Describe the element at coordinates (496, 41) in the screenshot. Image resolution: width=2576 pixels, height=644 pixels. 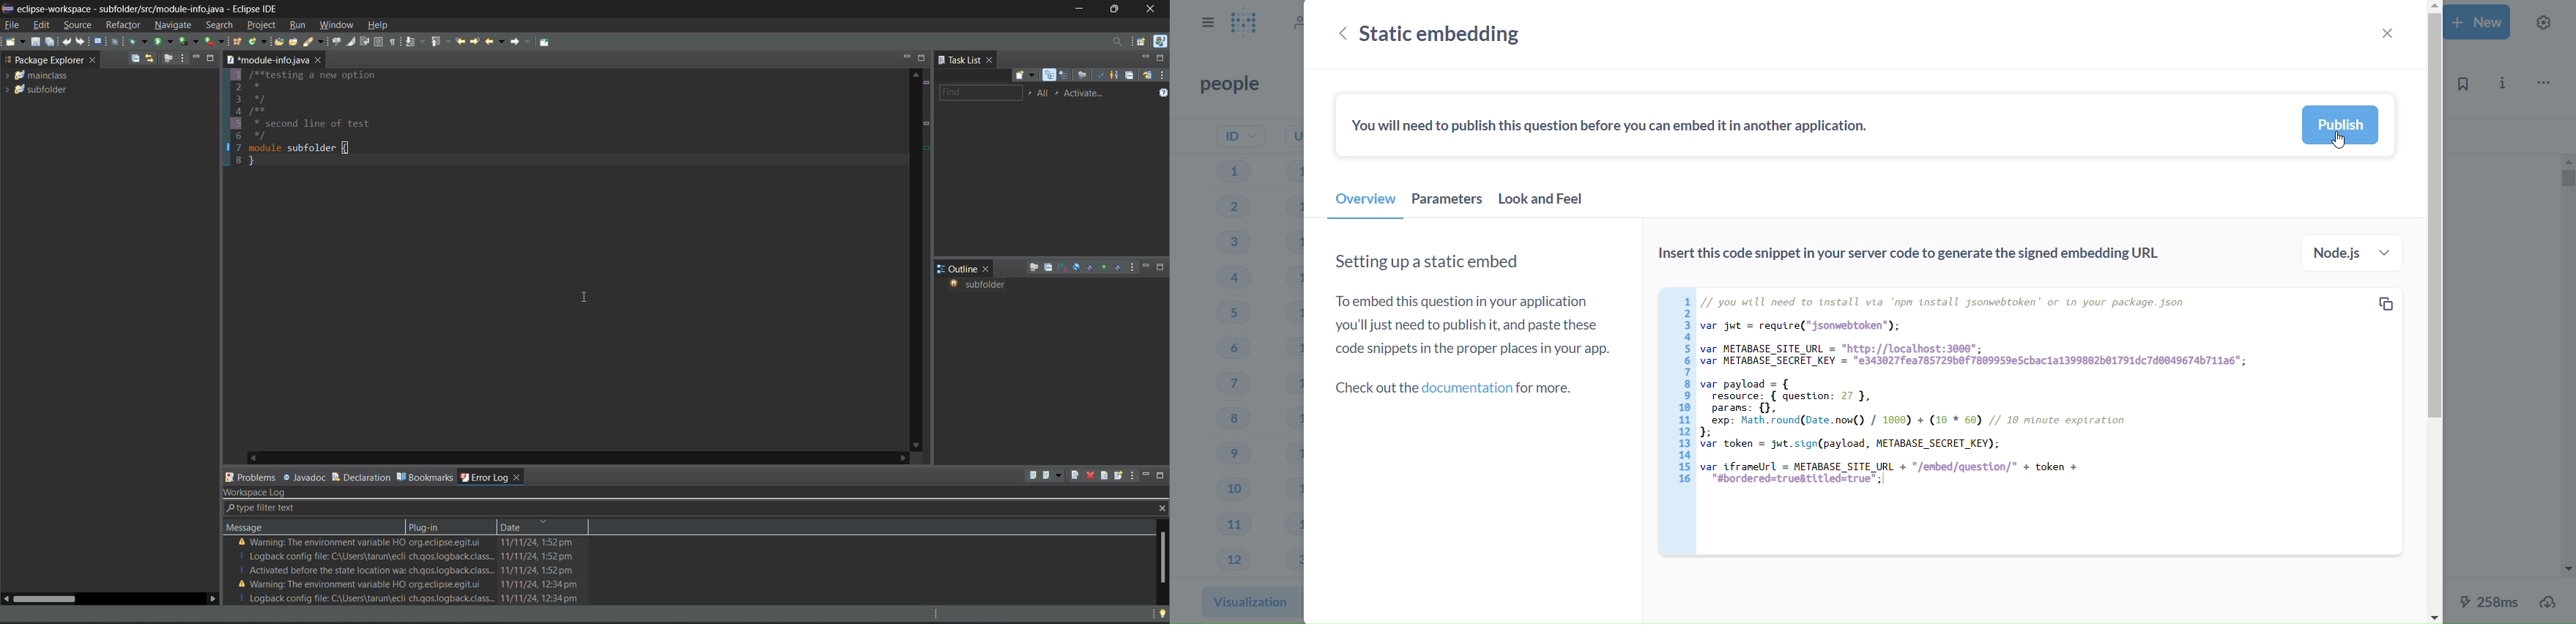
I see `back` at that location.